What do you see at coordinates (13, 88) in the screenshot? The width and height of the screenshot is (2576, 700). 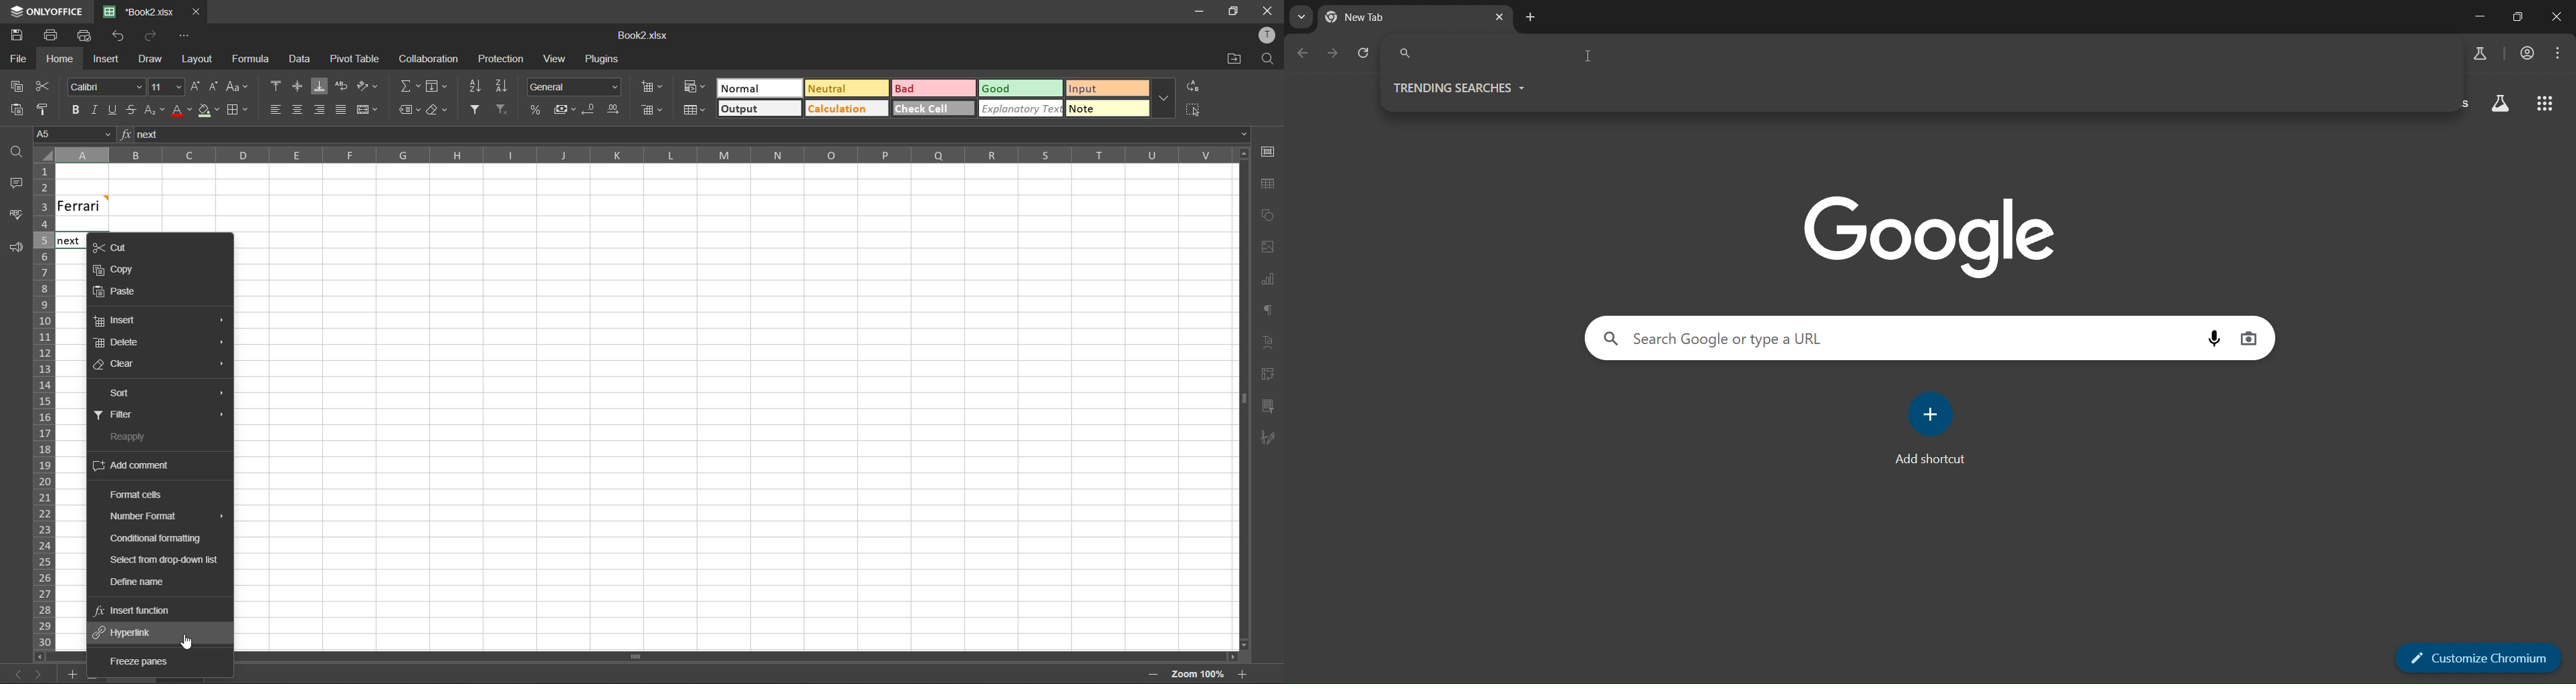 I see `copy` at bounding box center [13, 88].